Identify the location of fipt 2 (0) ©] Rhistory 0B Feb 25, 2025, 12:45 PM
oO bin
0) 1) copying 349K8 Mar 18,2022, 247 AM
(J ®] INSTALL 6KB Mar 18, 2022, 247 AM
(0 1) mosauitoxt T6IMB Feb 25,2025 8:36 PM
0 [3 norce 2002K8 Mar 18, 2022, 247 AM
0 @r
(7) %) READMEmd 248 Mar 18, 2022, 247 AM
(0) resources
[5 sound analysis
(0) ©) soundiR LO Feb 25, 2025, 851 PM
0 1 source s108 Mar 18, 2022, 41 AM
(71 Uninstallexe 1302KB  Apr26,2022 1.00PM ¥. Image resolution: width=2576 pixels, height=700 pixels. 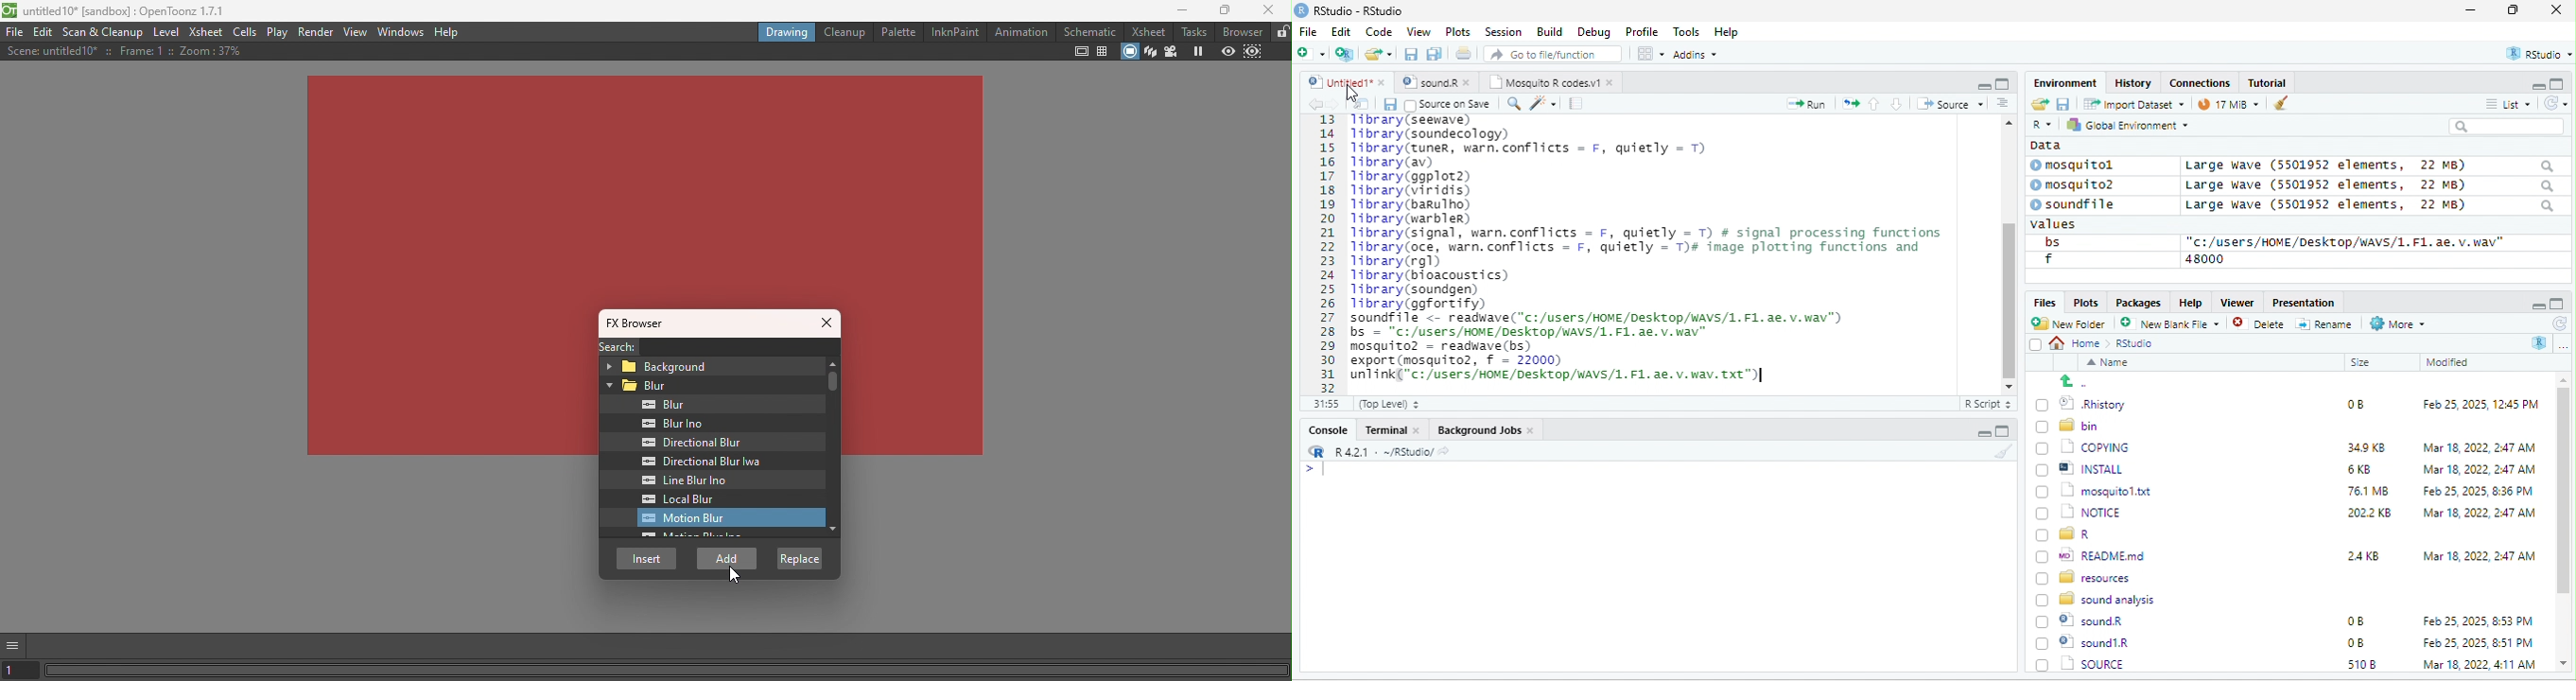
(1663, 247).